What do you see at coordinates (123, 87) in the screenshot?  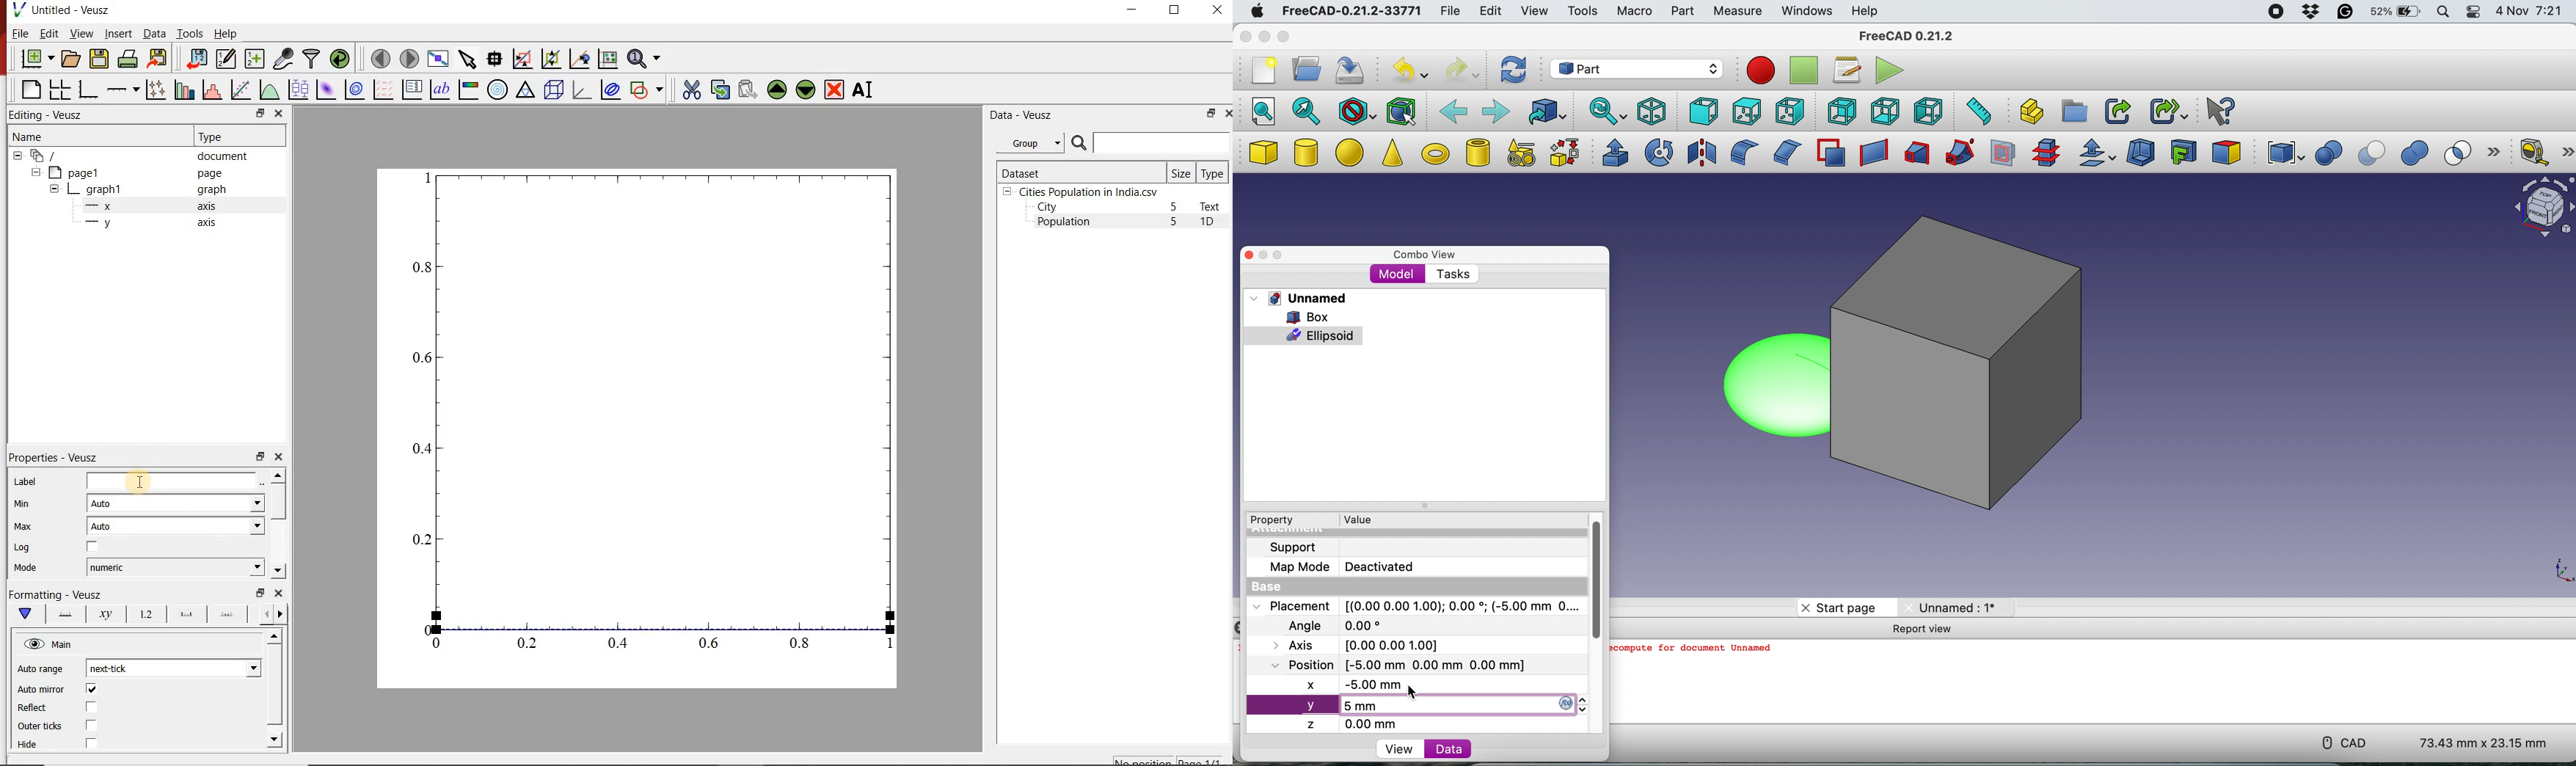 I see `Add an axis to the plot` at bounding box center [123, 87].